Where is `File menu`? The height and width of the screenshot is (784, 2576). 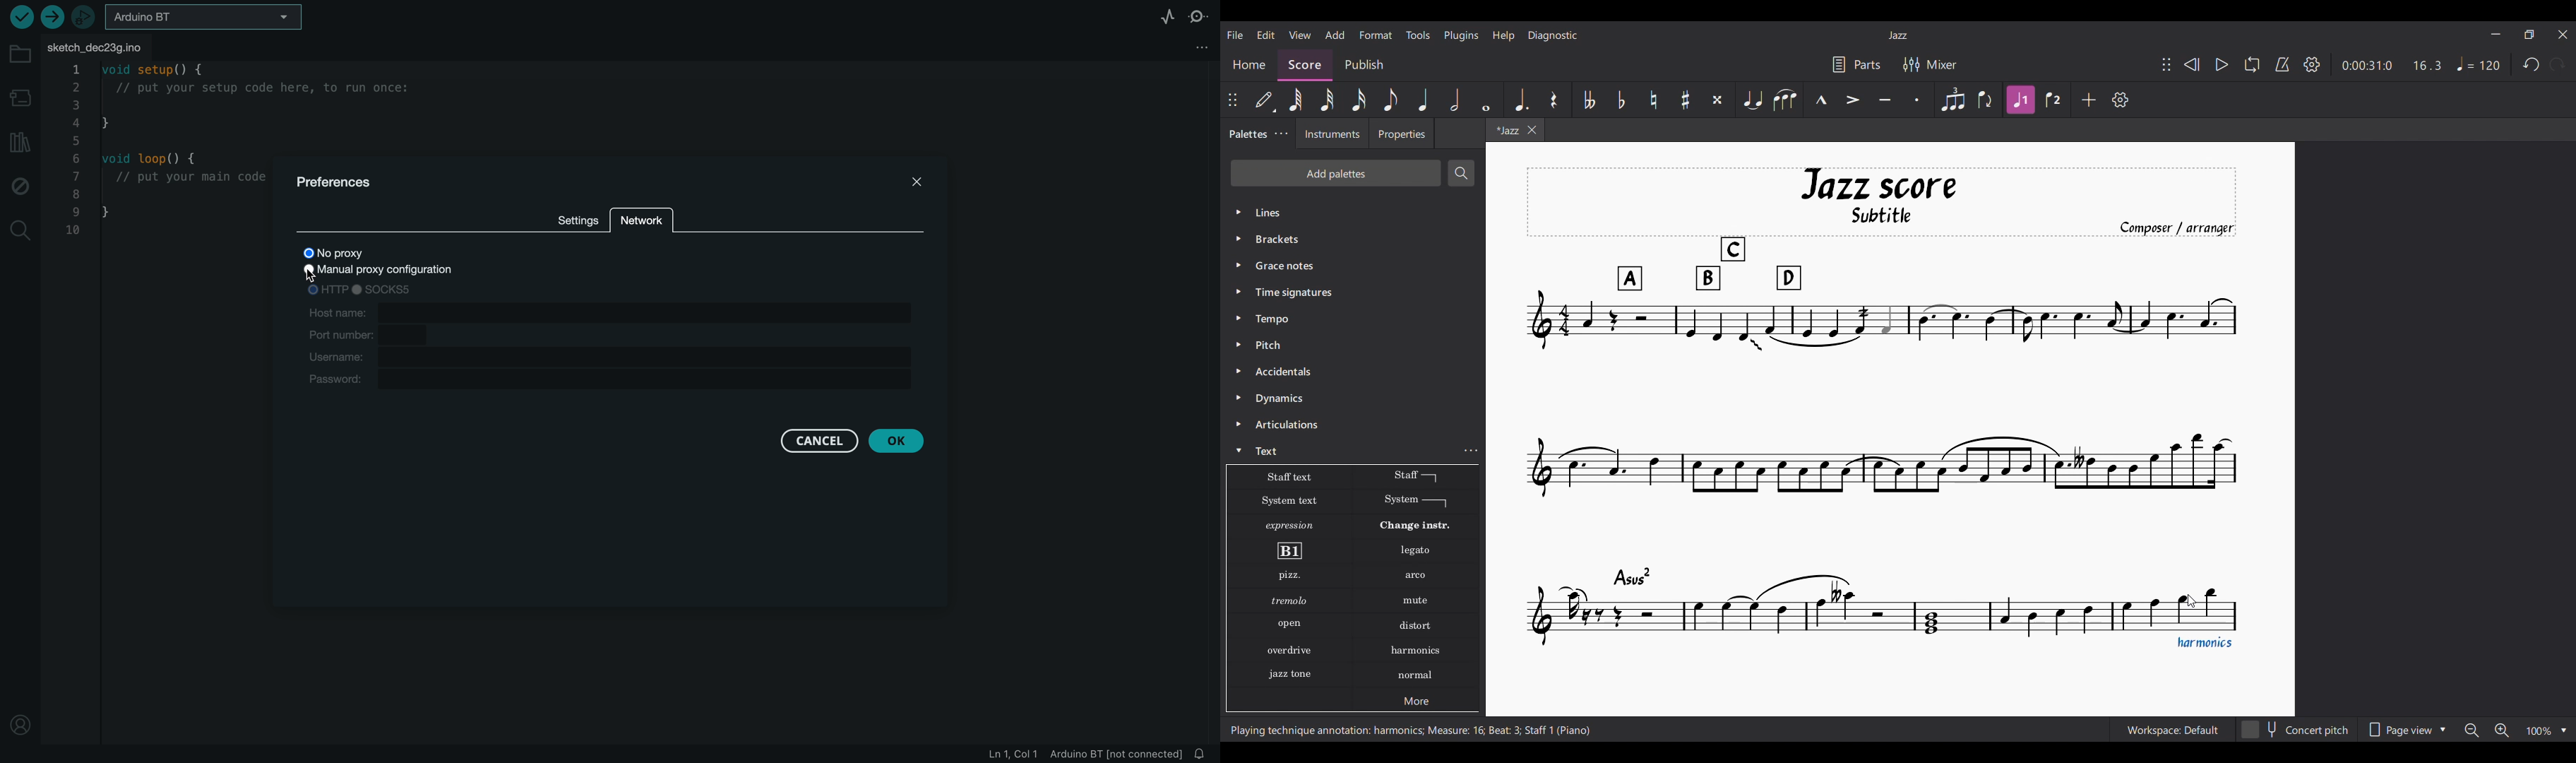
File menu is located at coordinates (1236, 35).